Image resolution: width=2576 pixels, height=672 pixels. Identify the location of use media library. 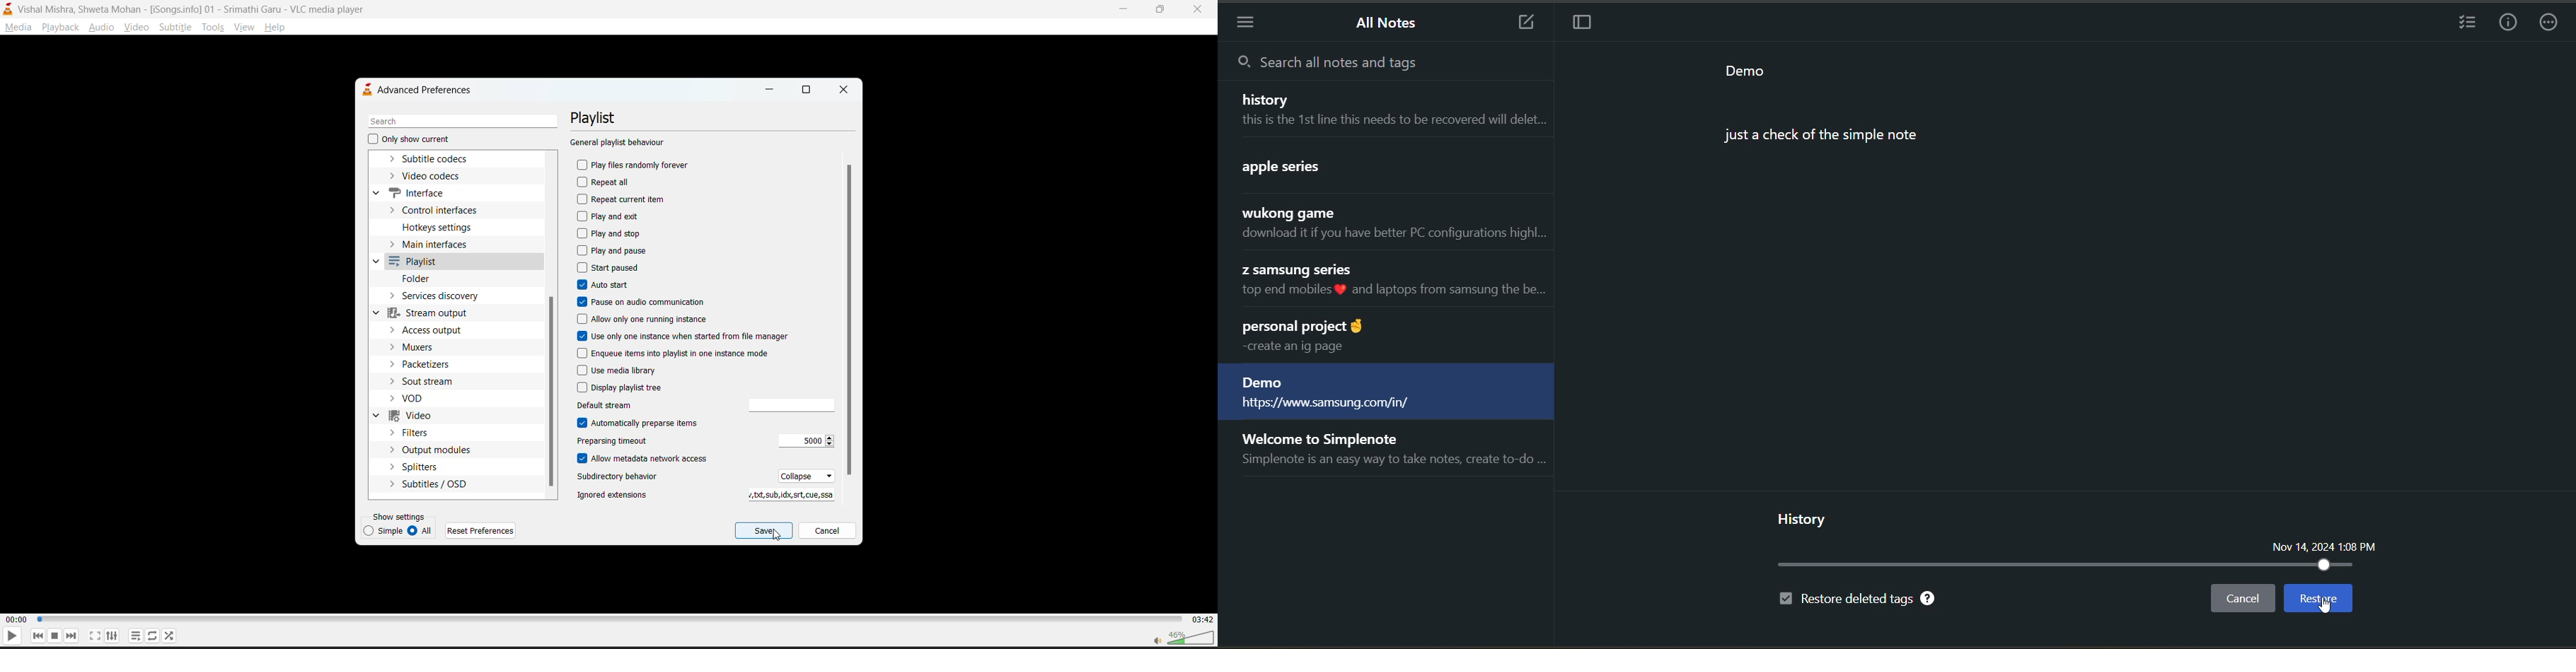
(618, 371).